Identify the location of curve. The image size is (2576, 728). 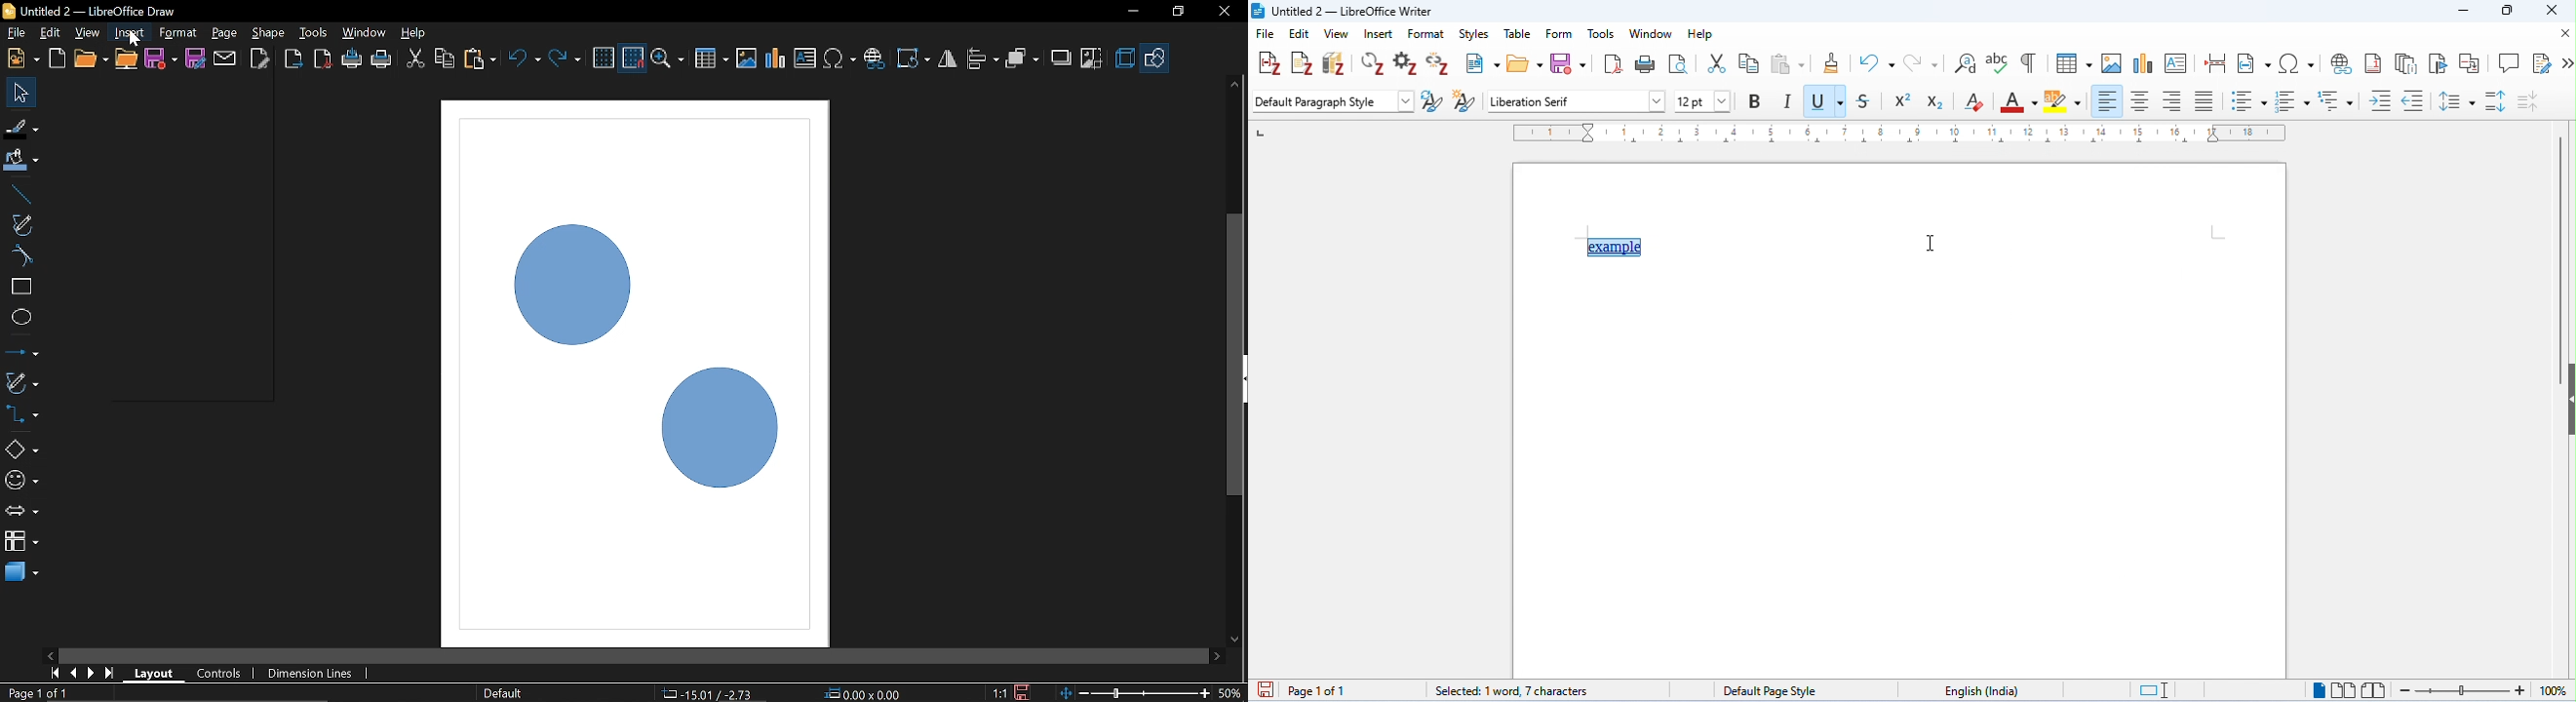
(20, 255).